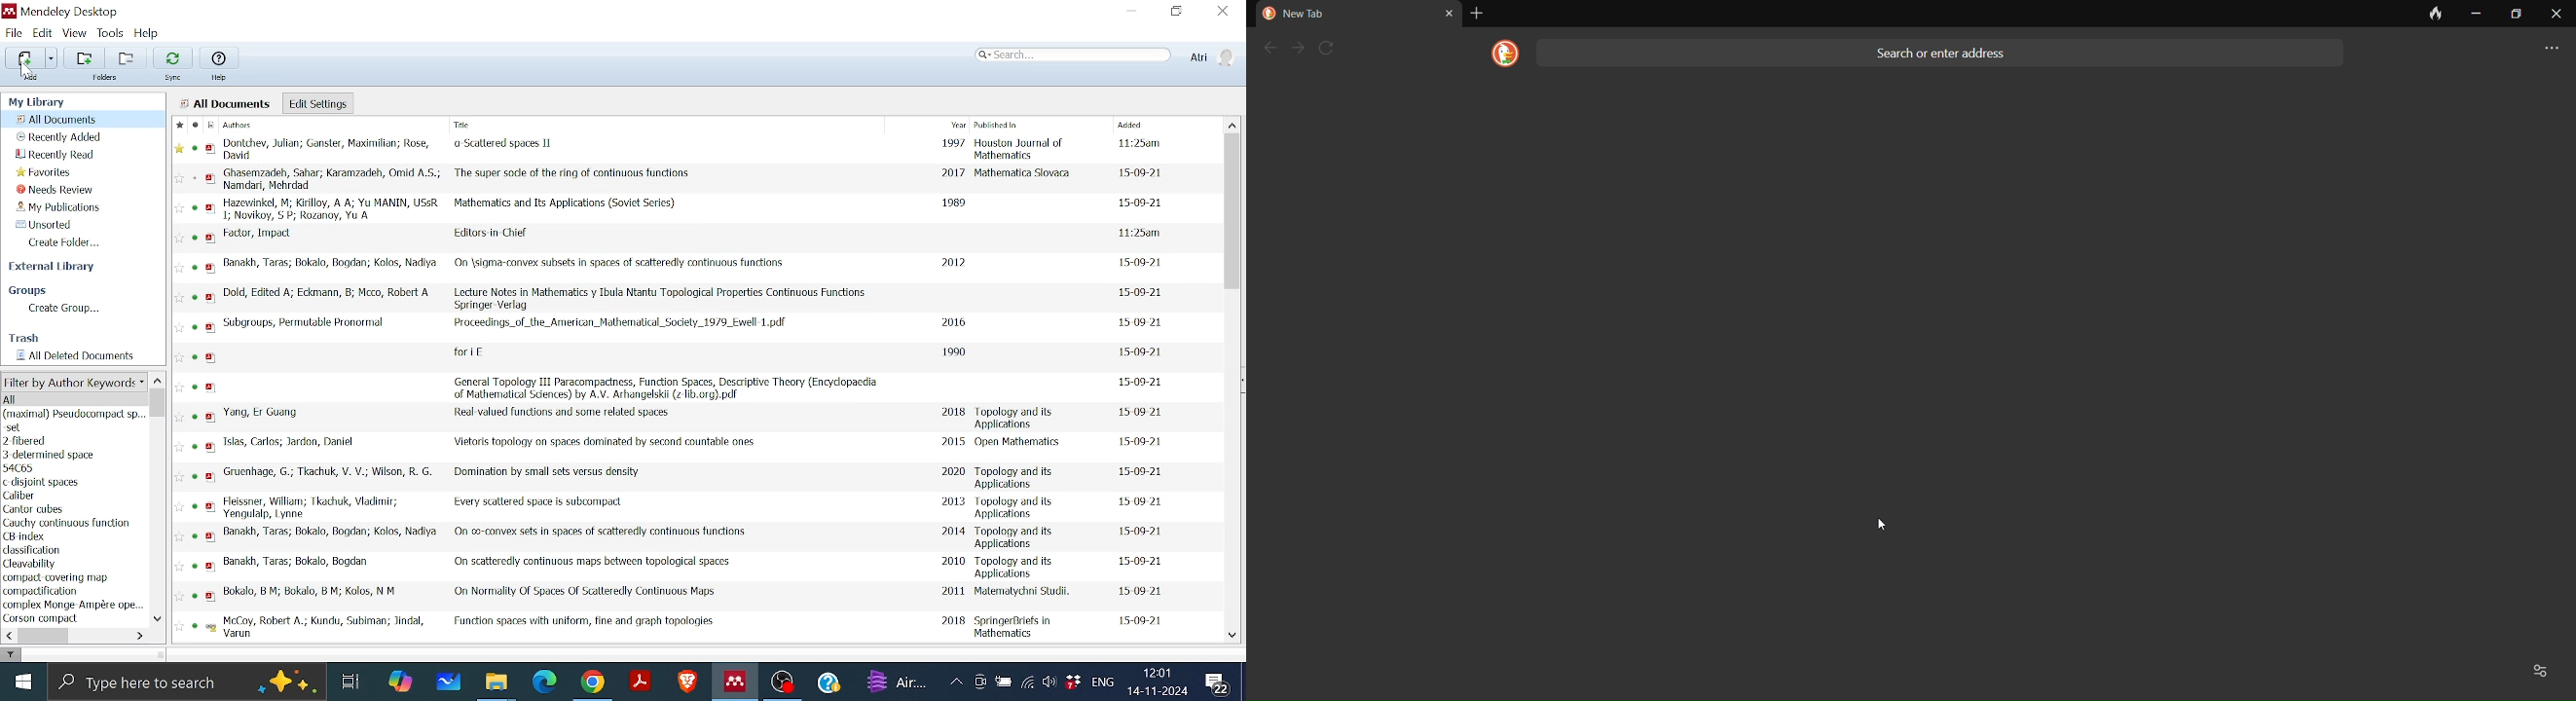  What do you see at coordinates (197, 626) in the screenshot?
I see `read status` at bounding box center [197, 626].